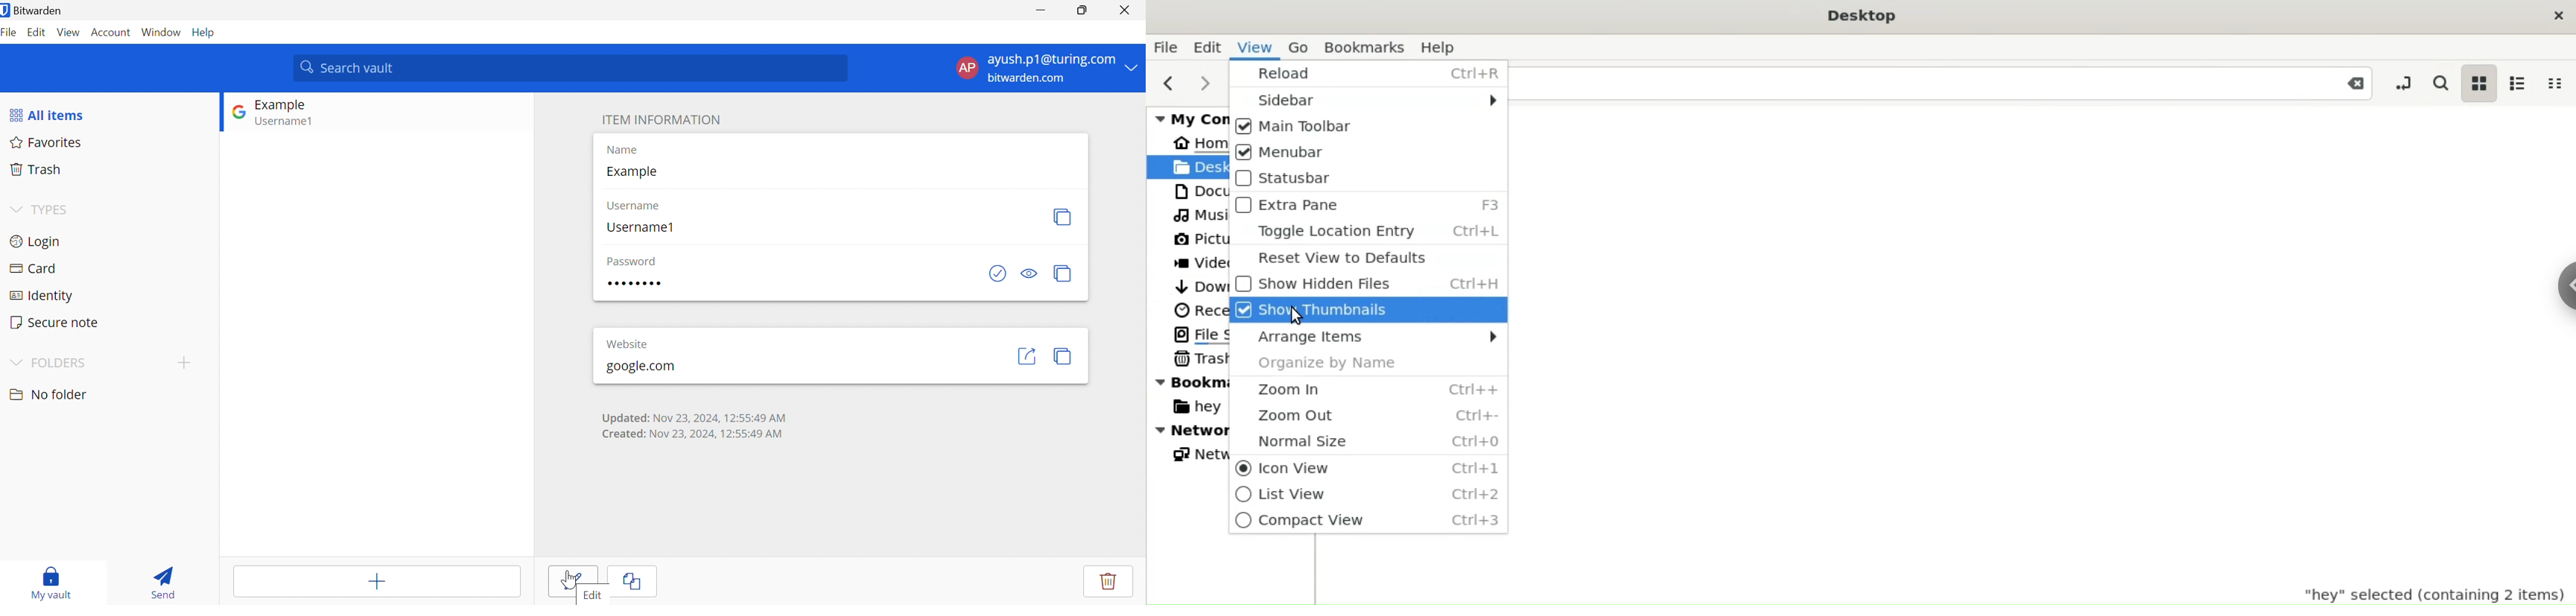 The width and height of the screenshot is (2576, 616). Describe the element at coordinates (1125, 8) in the screenshot. I see `Close` at that location.